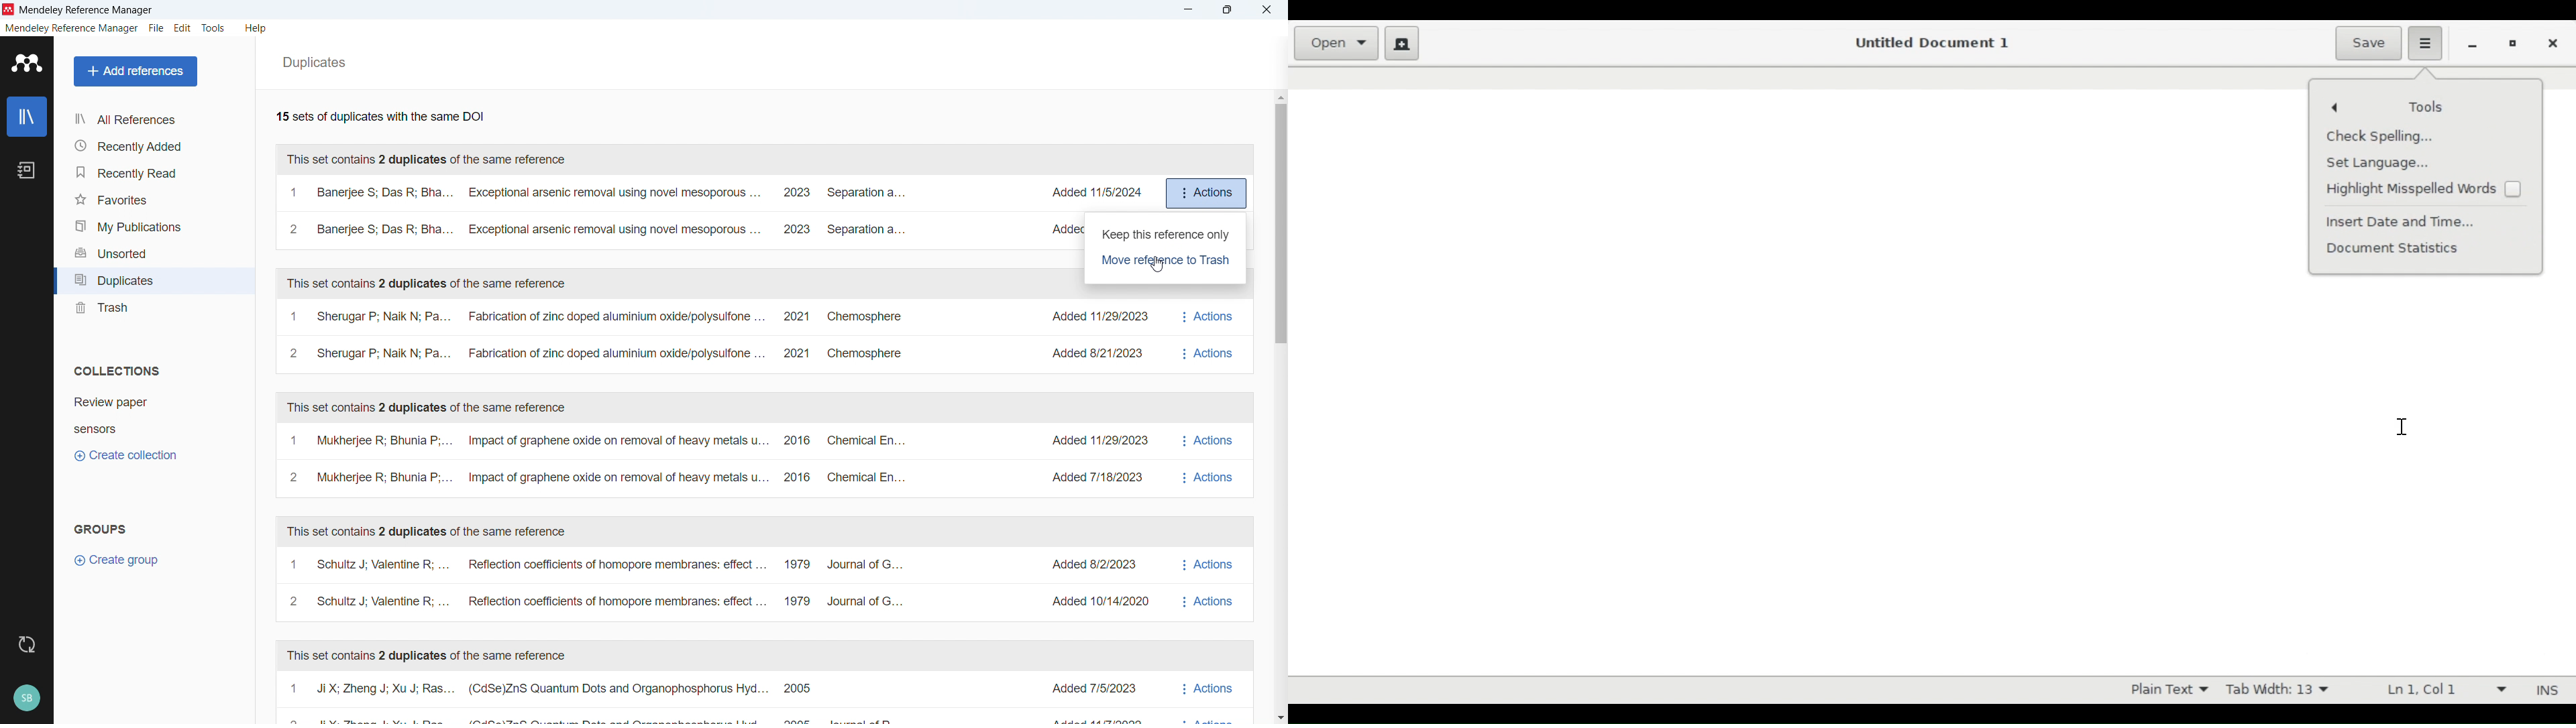 Image resolution: width=2576 pixels, height=728 pixels. Describe the element at coordinates (1264, 10) in the screenshot. I see `close ` at that location.